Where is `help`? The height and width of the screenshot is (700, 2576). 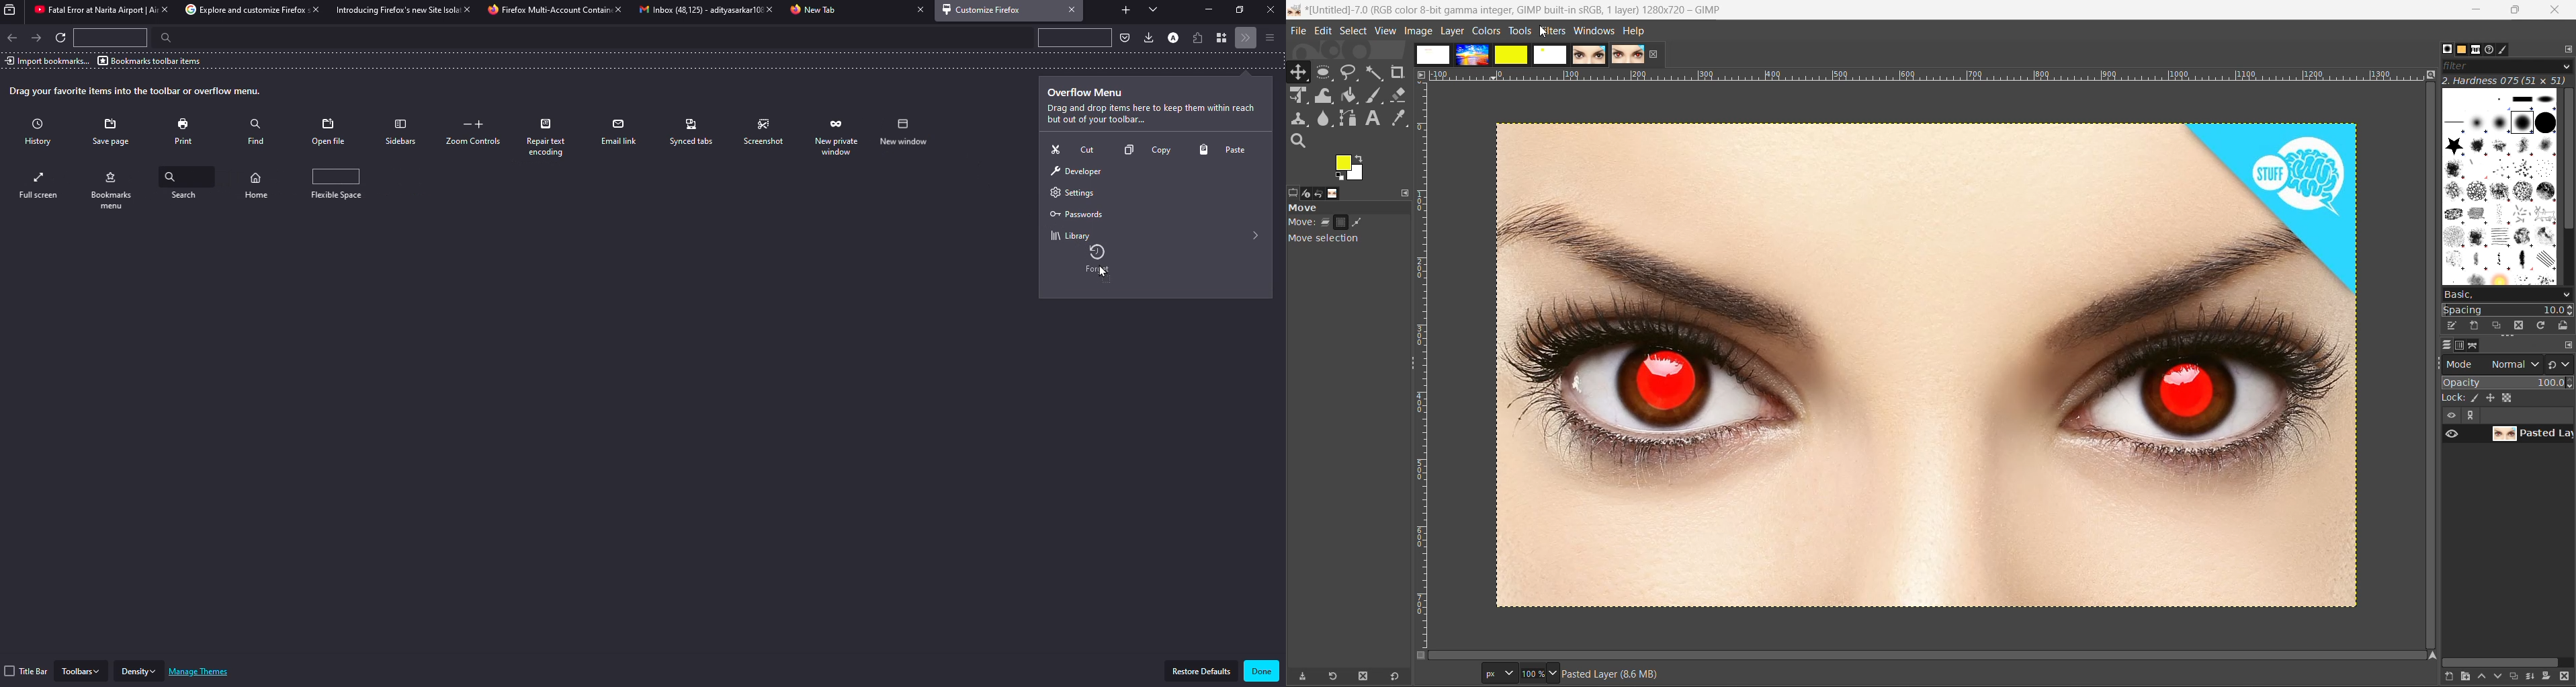
help is located at coordinates (1635, 31).